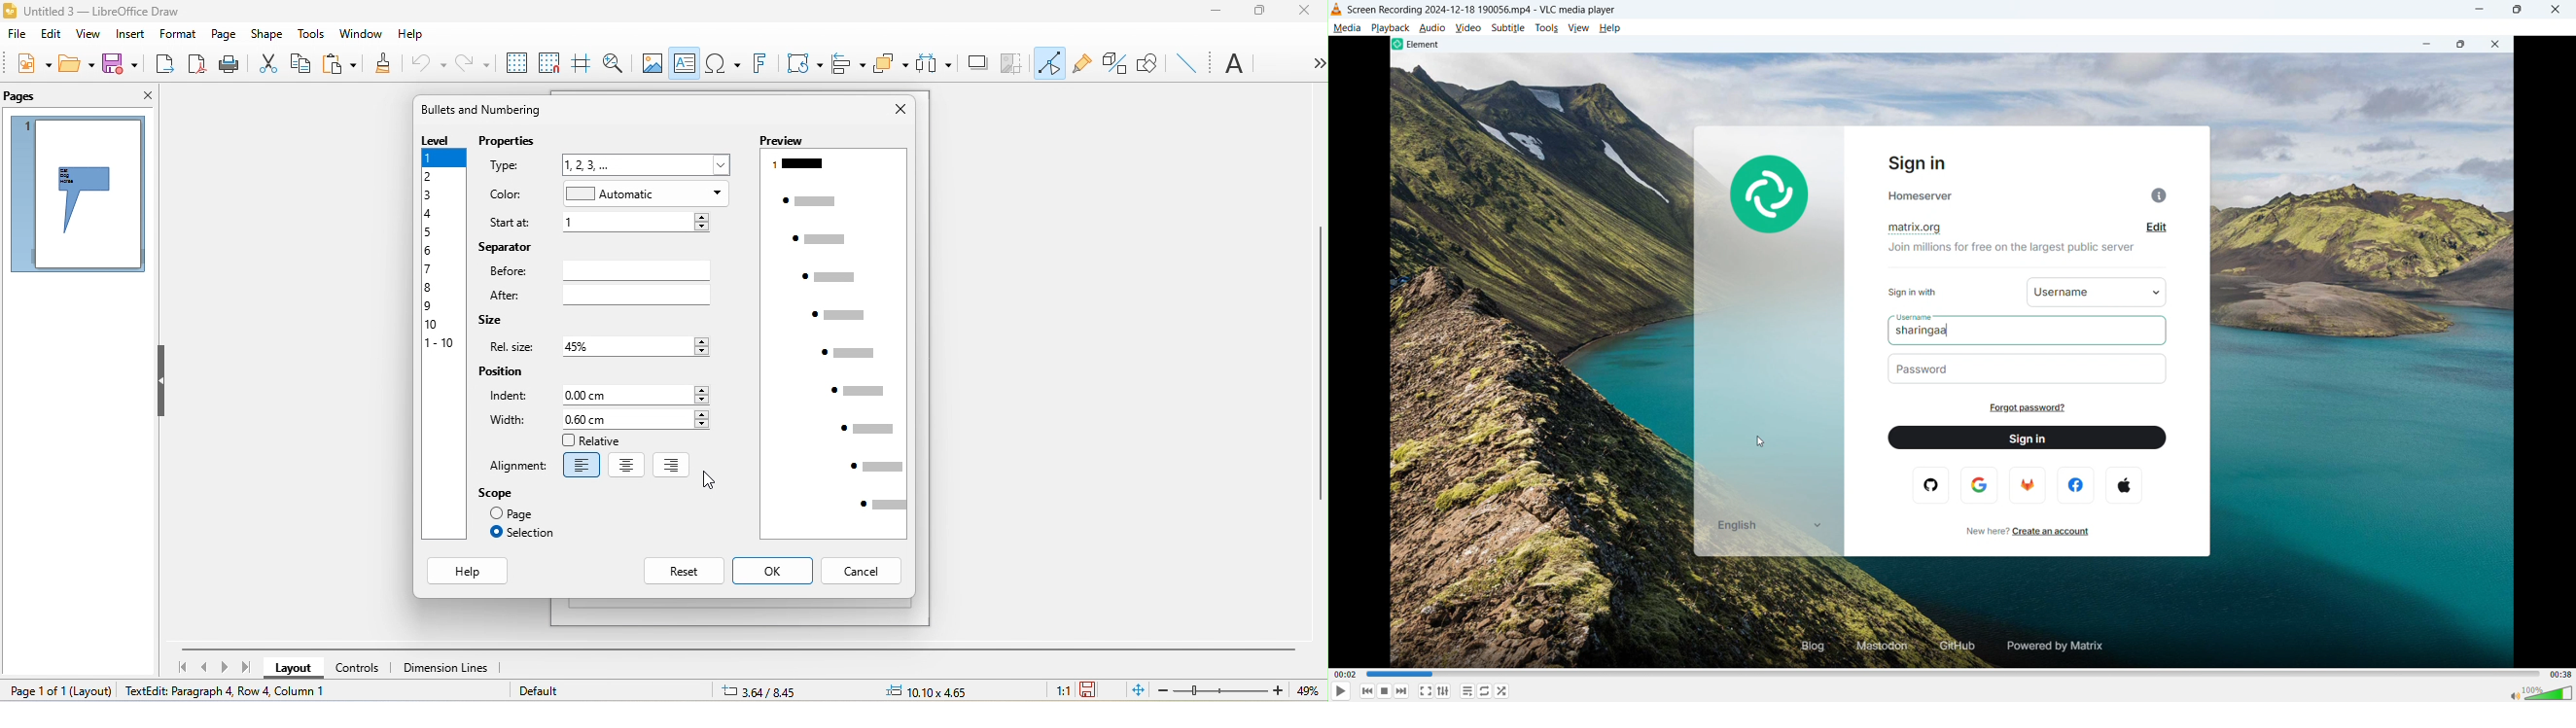 This screenshot has height=728, width=2576. What do you see at coordinates (1058, 690) in the screenshot?
I see `1:1` at bounding box center [1058, 690].